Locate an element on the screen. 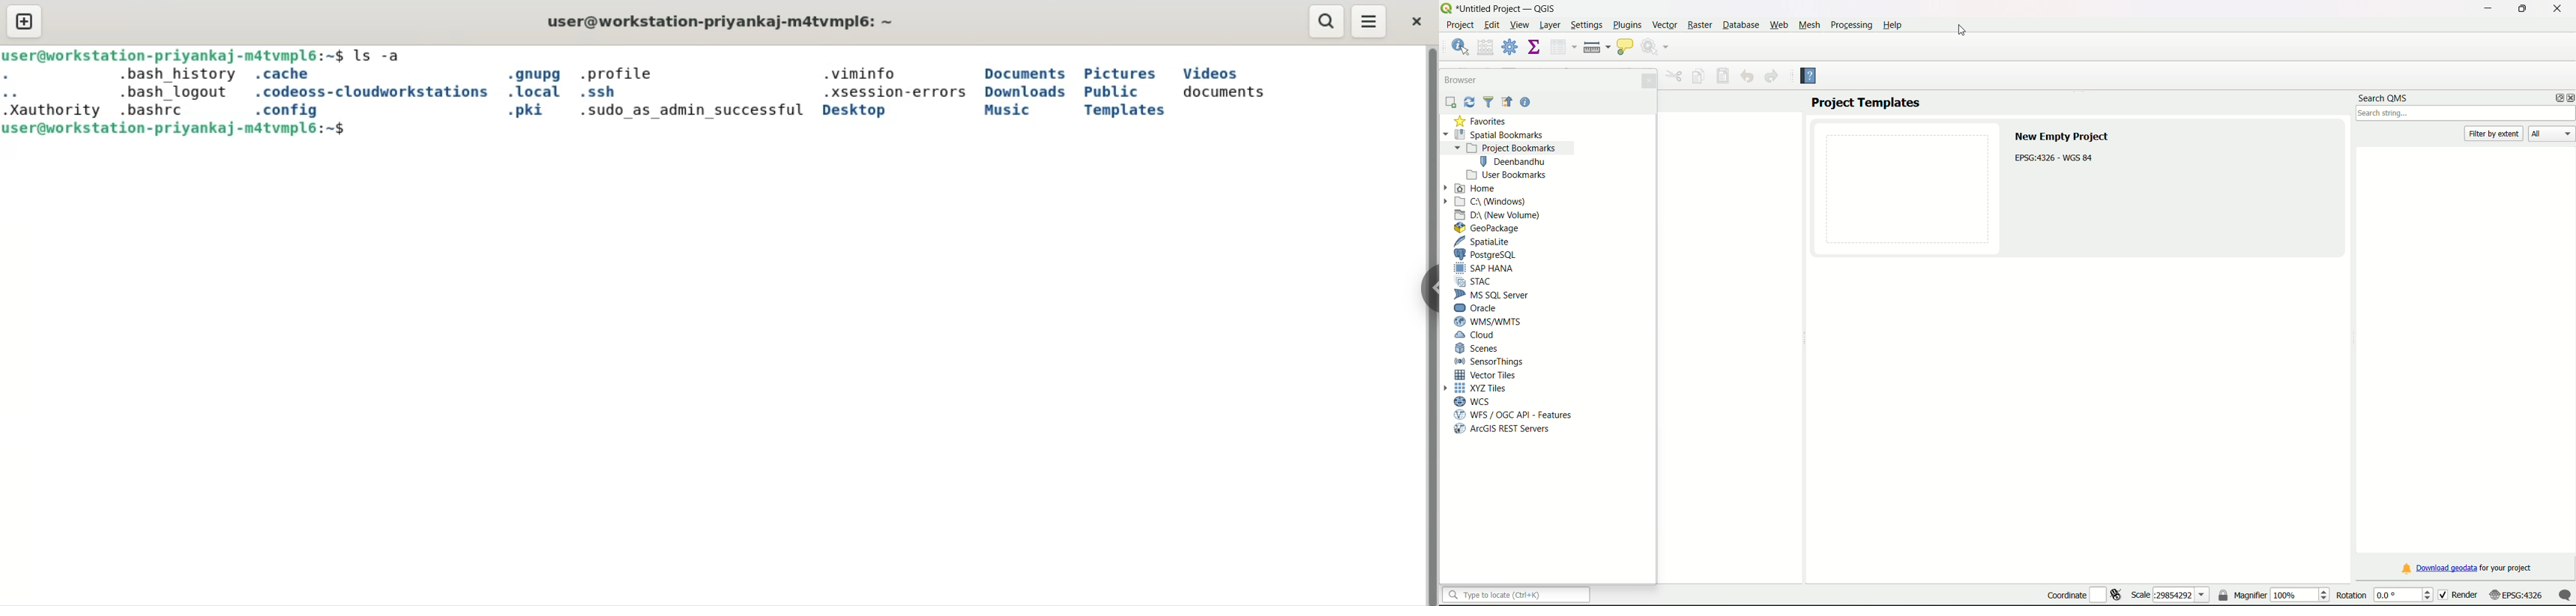  STAC is located at coordinates (1476, 279).